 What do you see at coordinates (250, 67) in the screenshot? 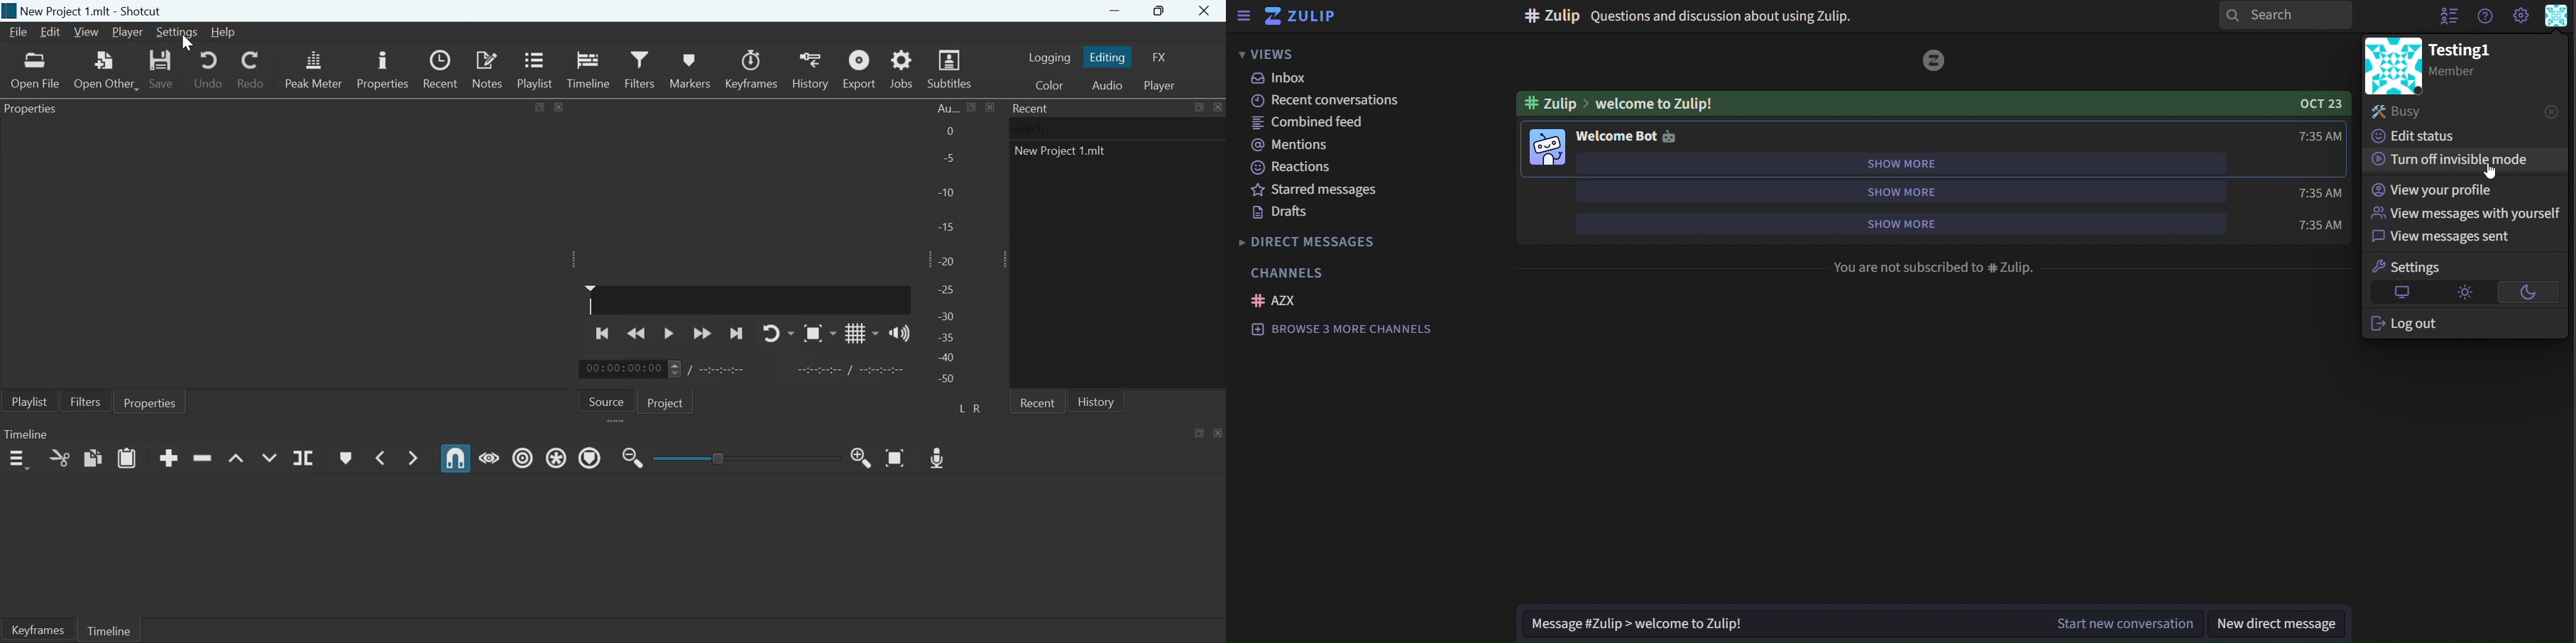
I see `Redo` at bounding box center [250, 67].